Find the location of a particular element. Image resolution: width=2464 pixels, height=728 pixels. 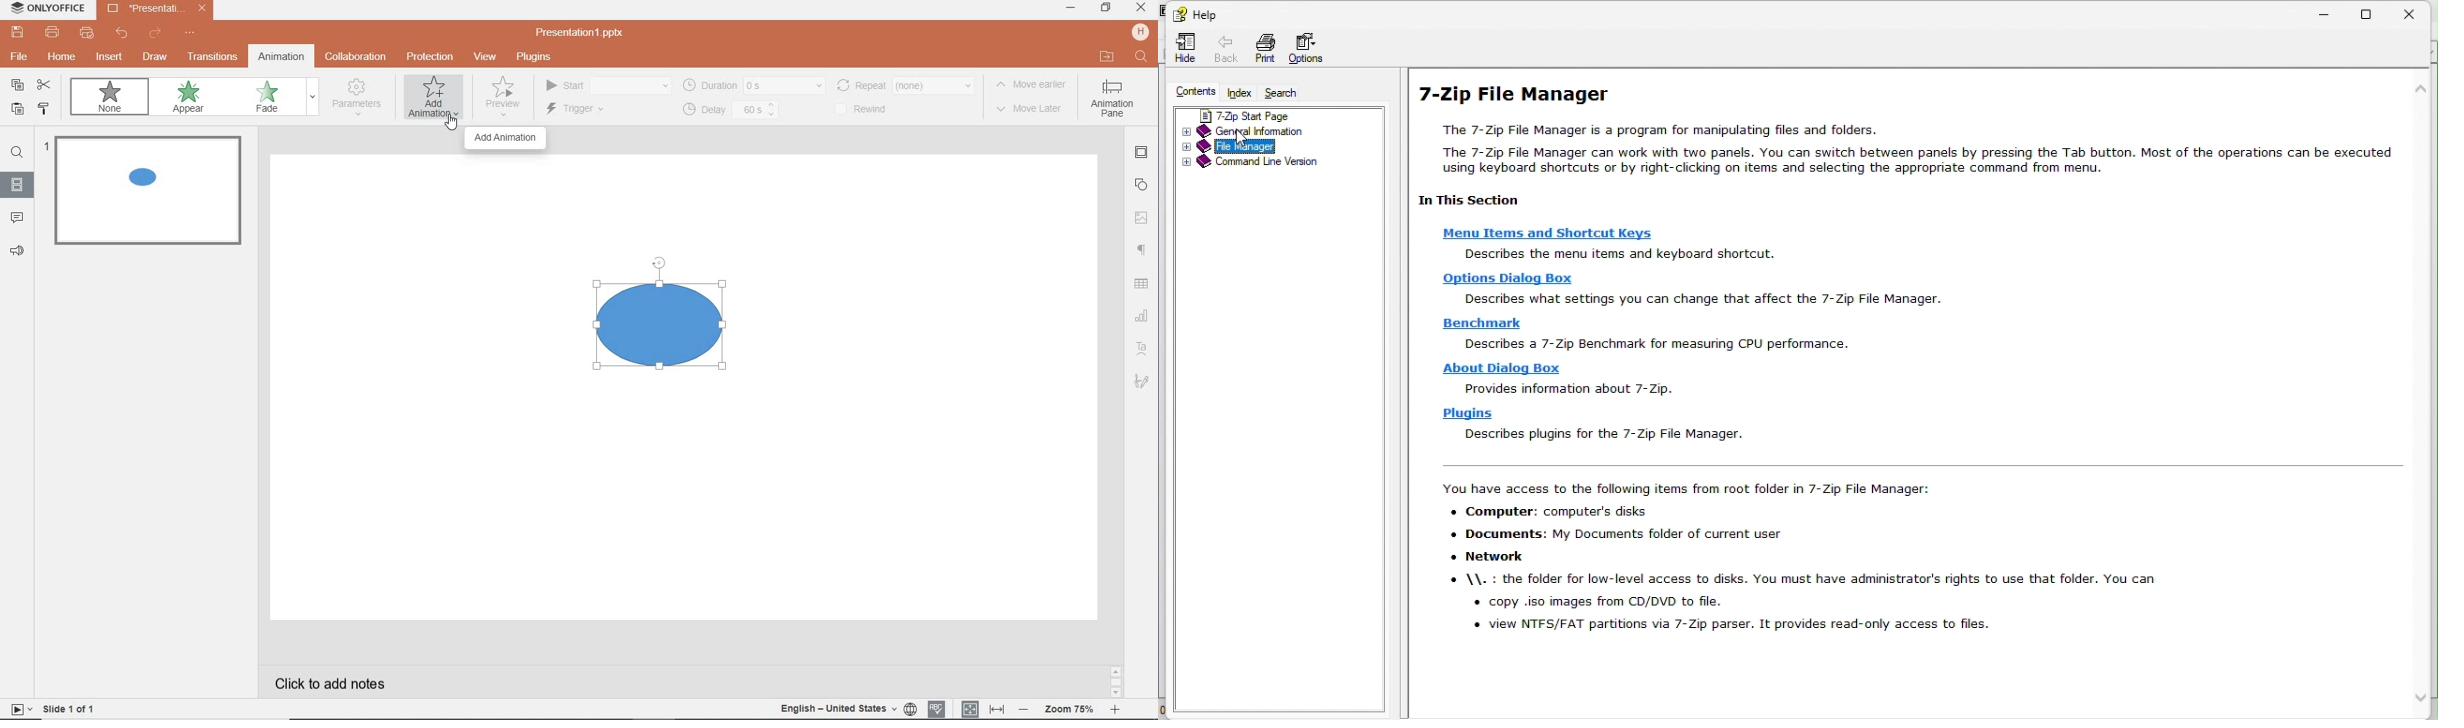

appear is located at coordinates (191, 99).